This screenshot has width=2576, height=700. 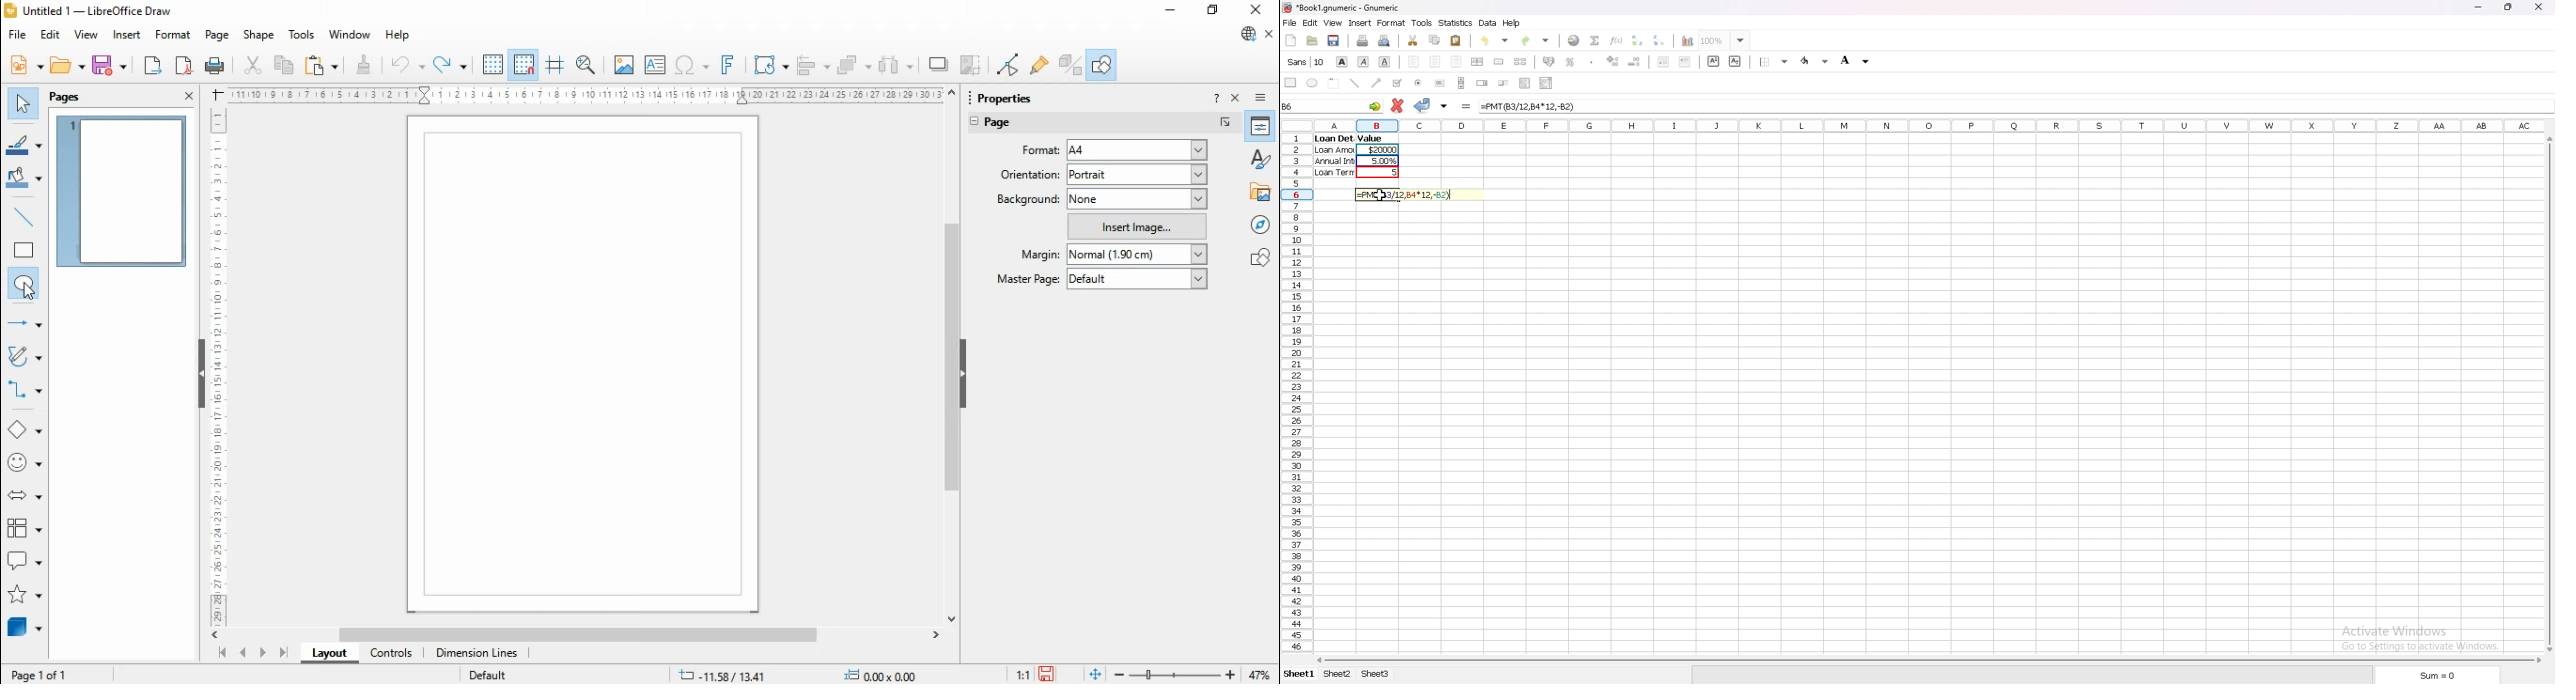 I want to click on hide, so click(x=962, y=374).